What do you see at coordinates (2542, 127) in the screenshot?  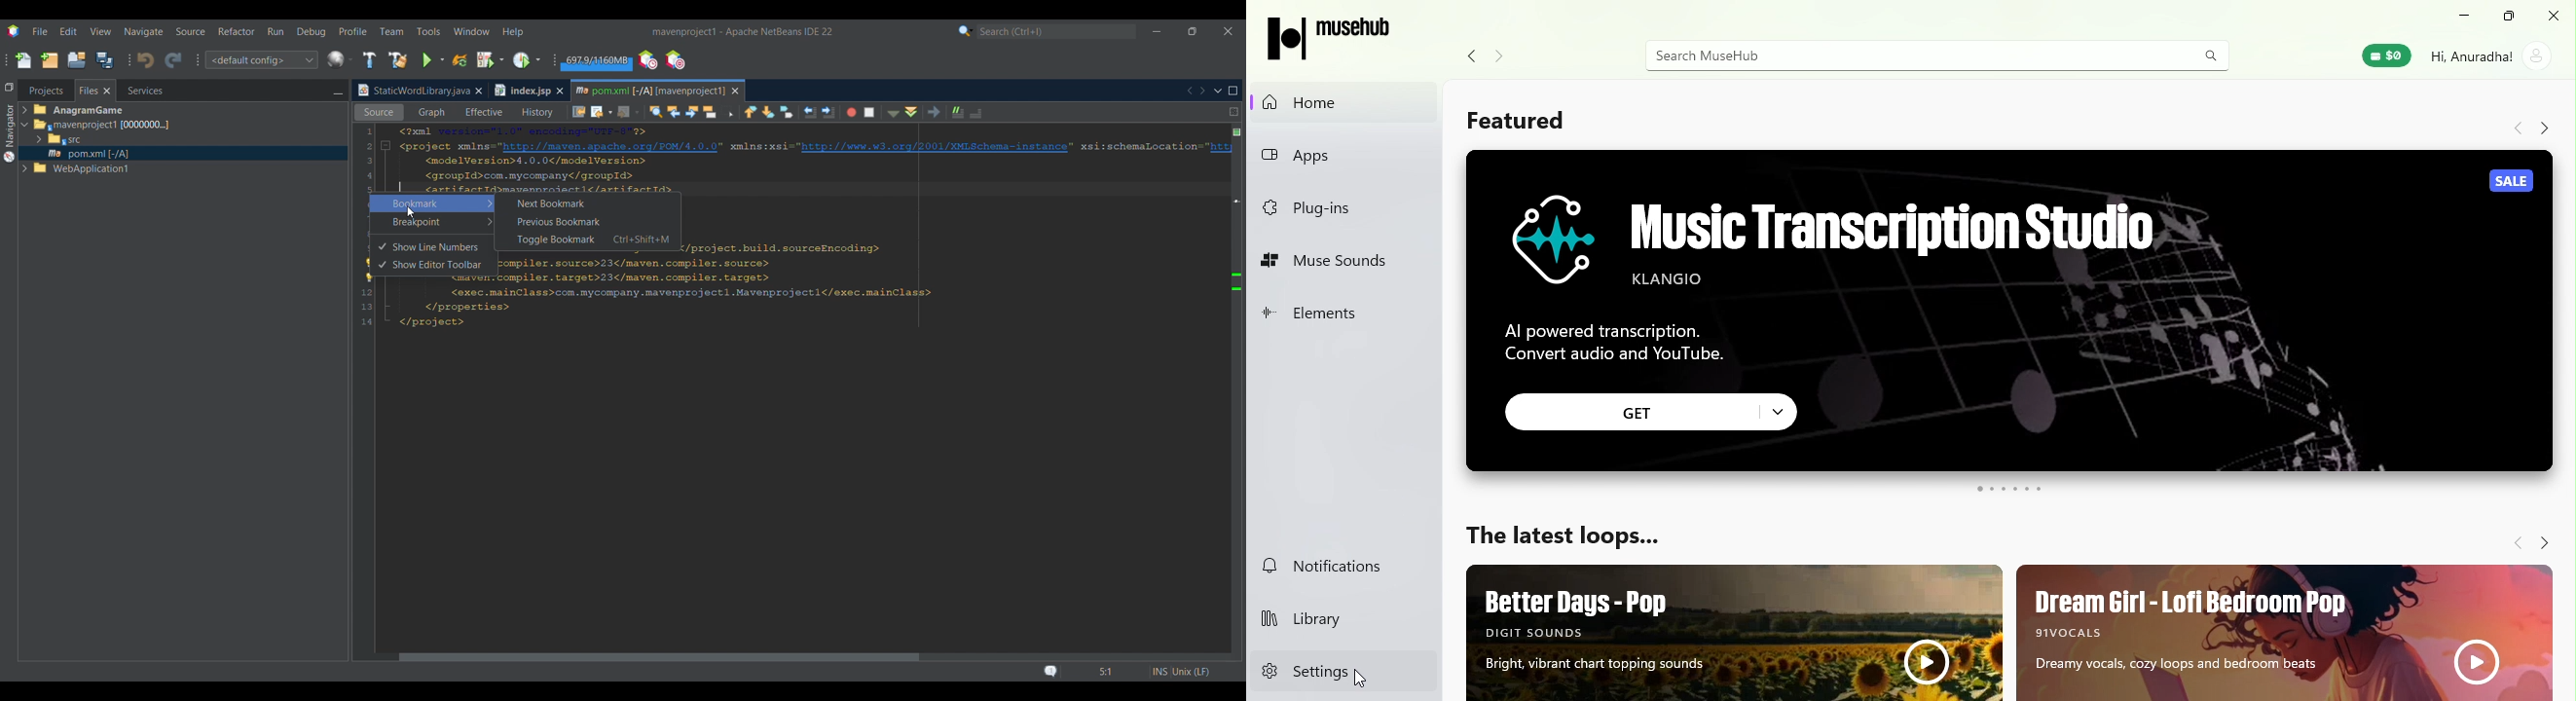 I see `Navigate forward` at bounding box center [2542, 127].